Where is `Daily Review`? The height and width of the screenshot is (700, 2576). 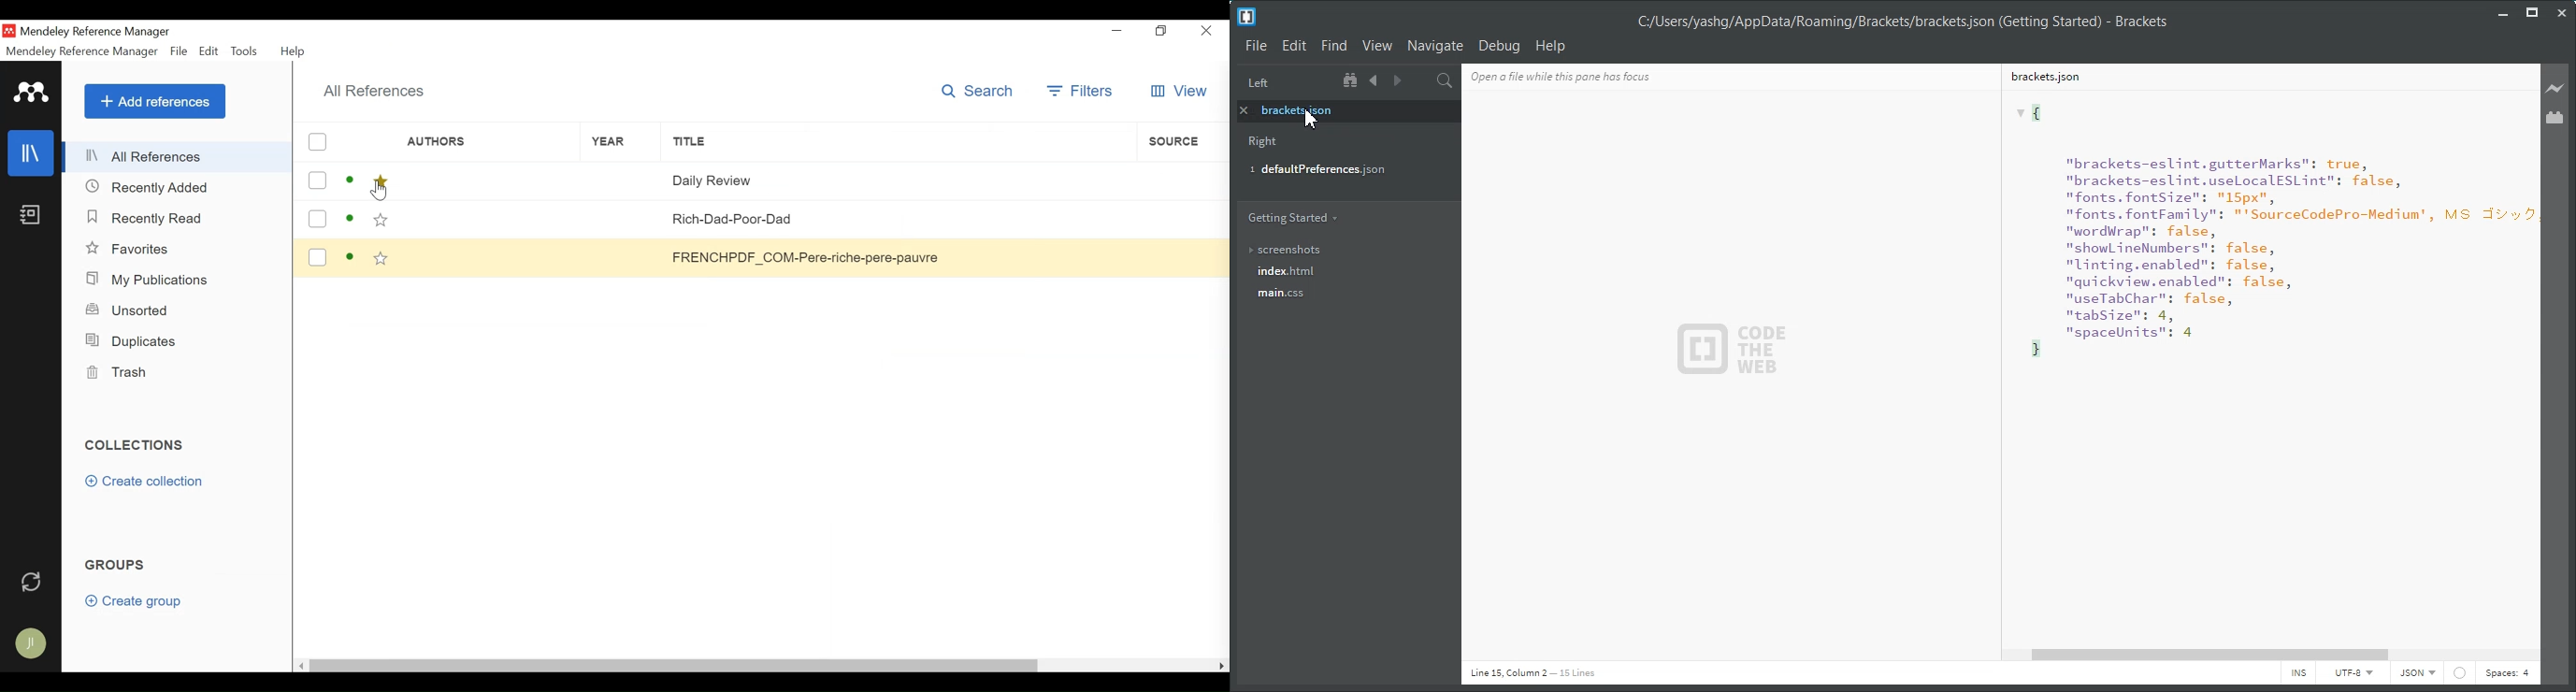
Daily Review is located at coordinates (809, 181).